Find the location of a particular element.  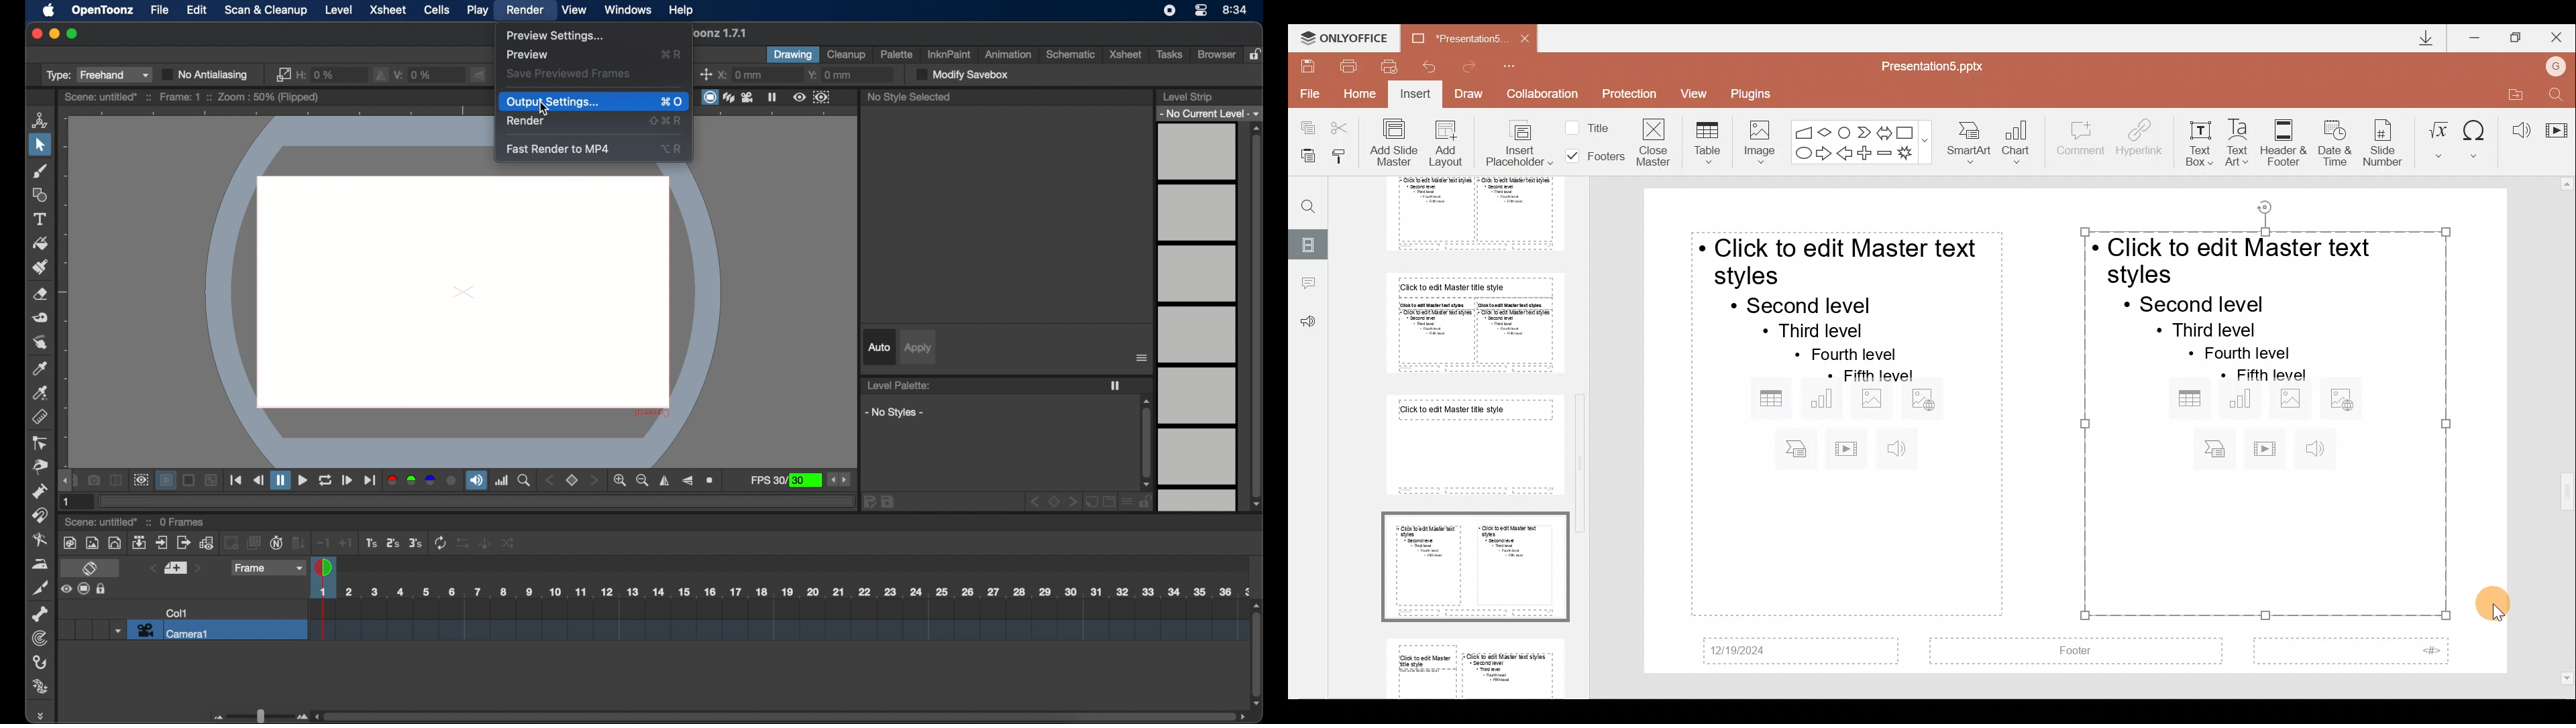

Scroll bar is located at coordinates (2567, 432).